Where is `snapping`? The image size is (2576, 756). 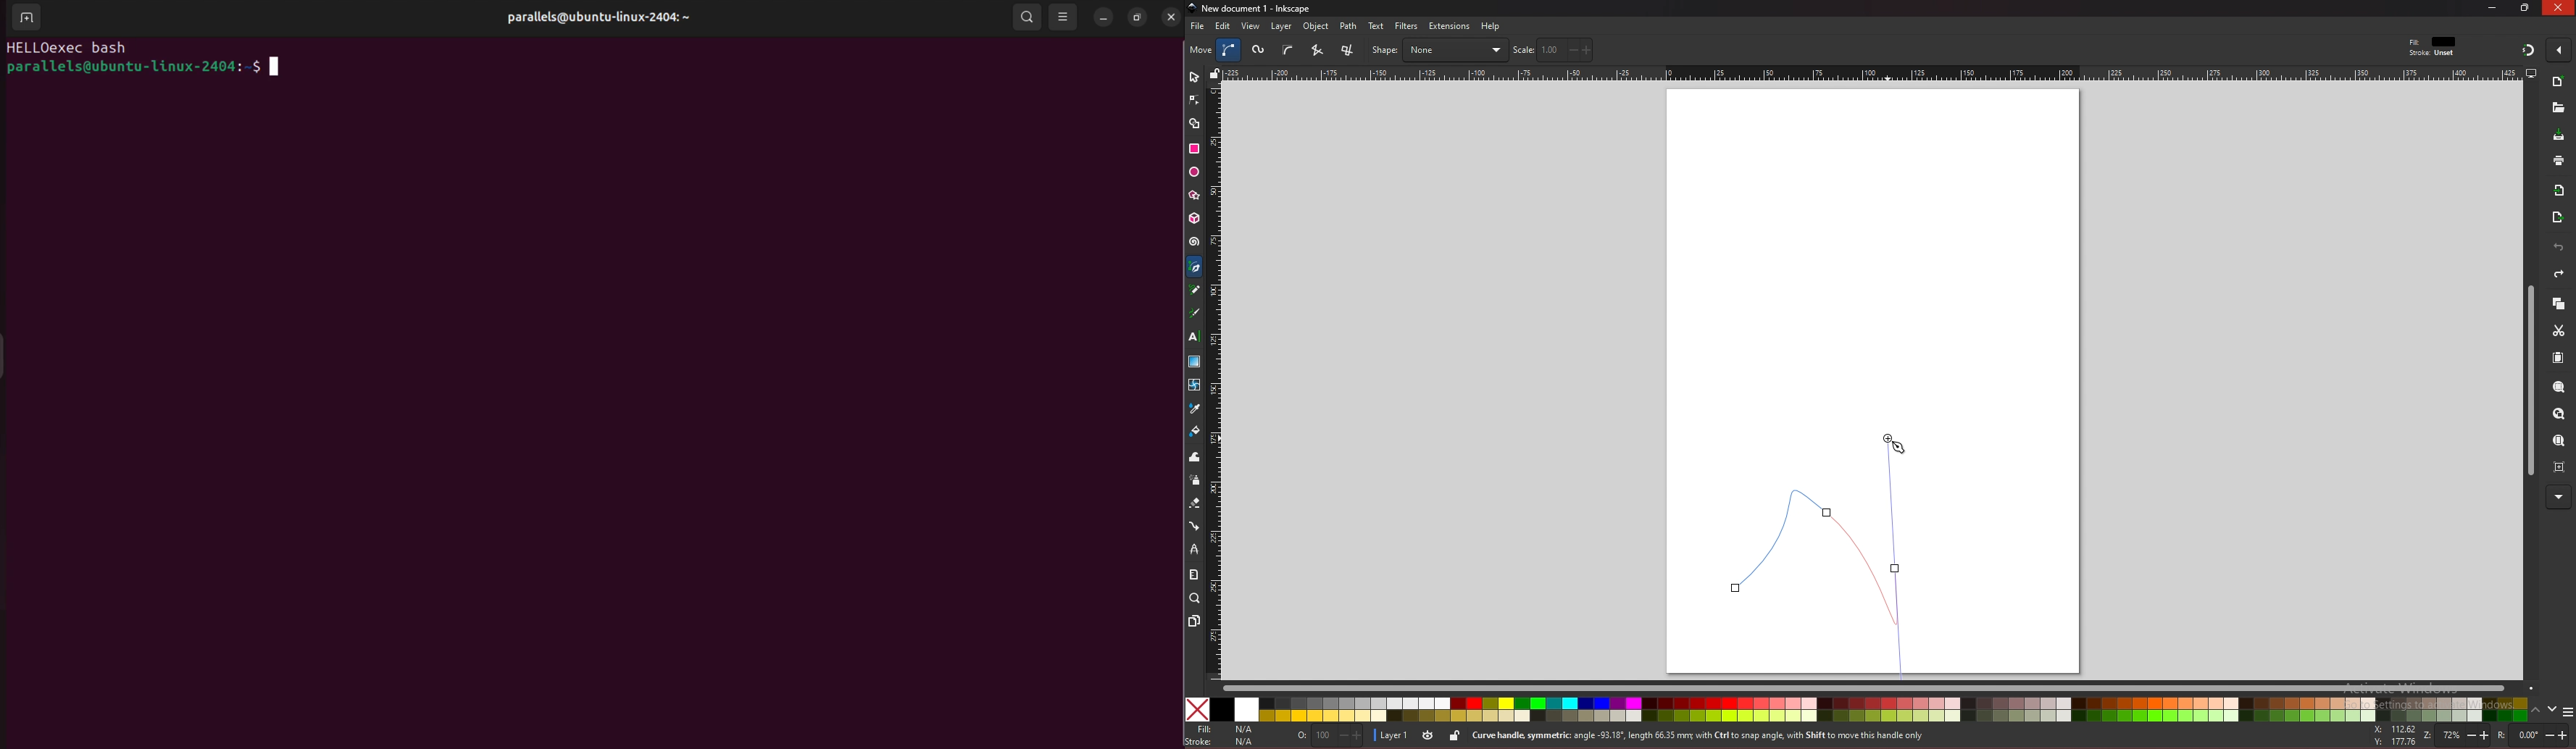 snapping is located at coordinates (2528, 49).